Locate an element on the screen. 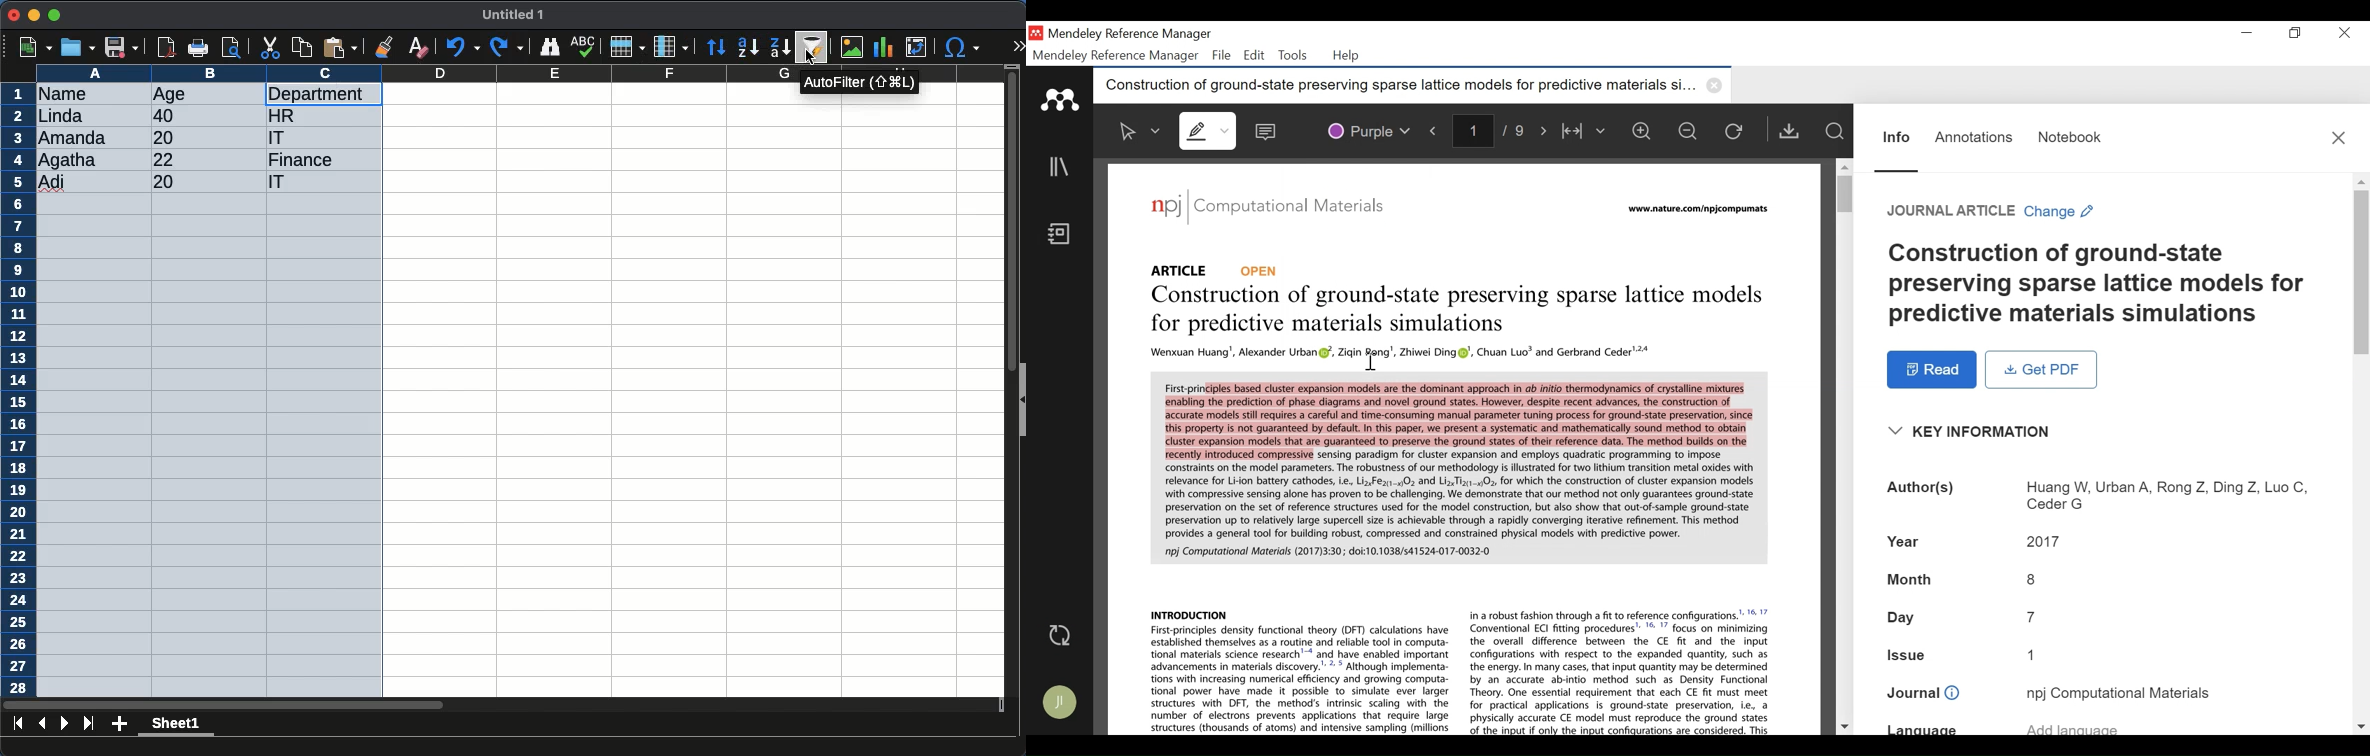  maximize is located at coordinates (56, 14).